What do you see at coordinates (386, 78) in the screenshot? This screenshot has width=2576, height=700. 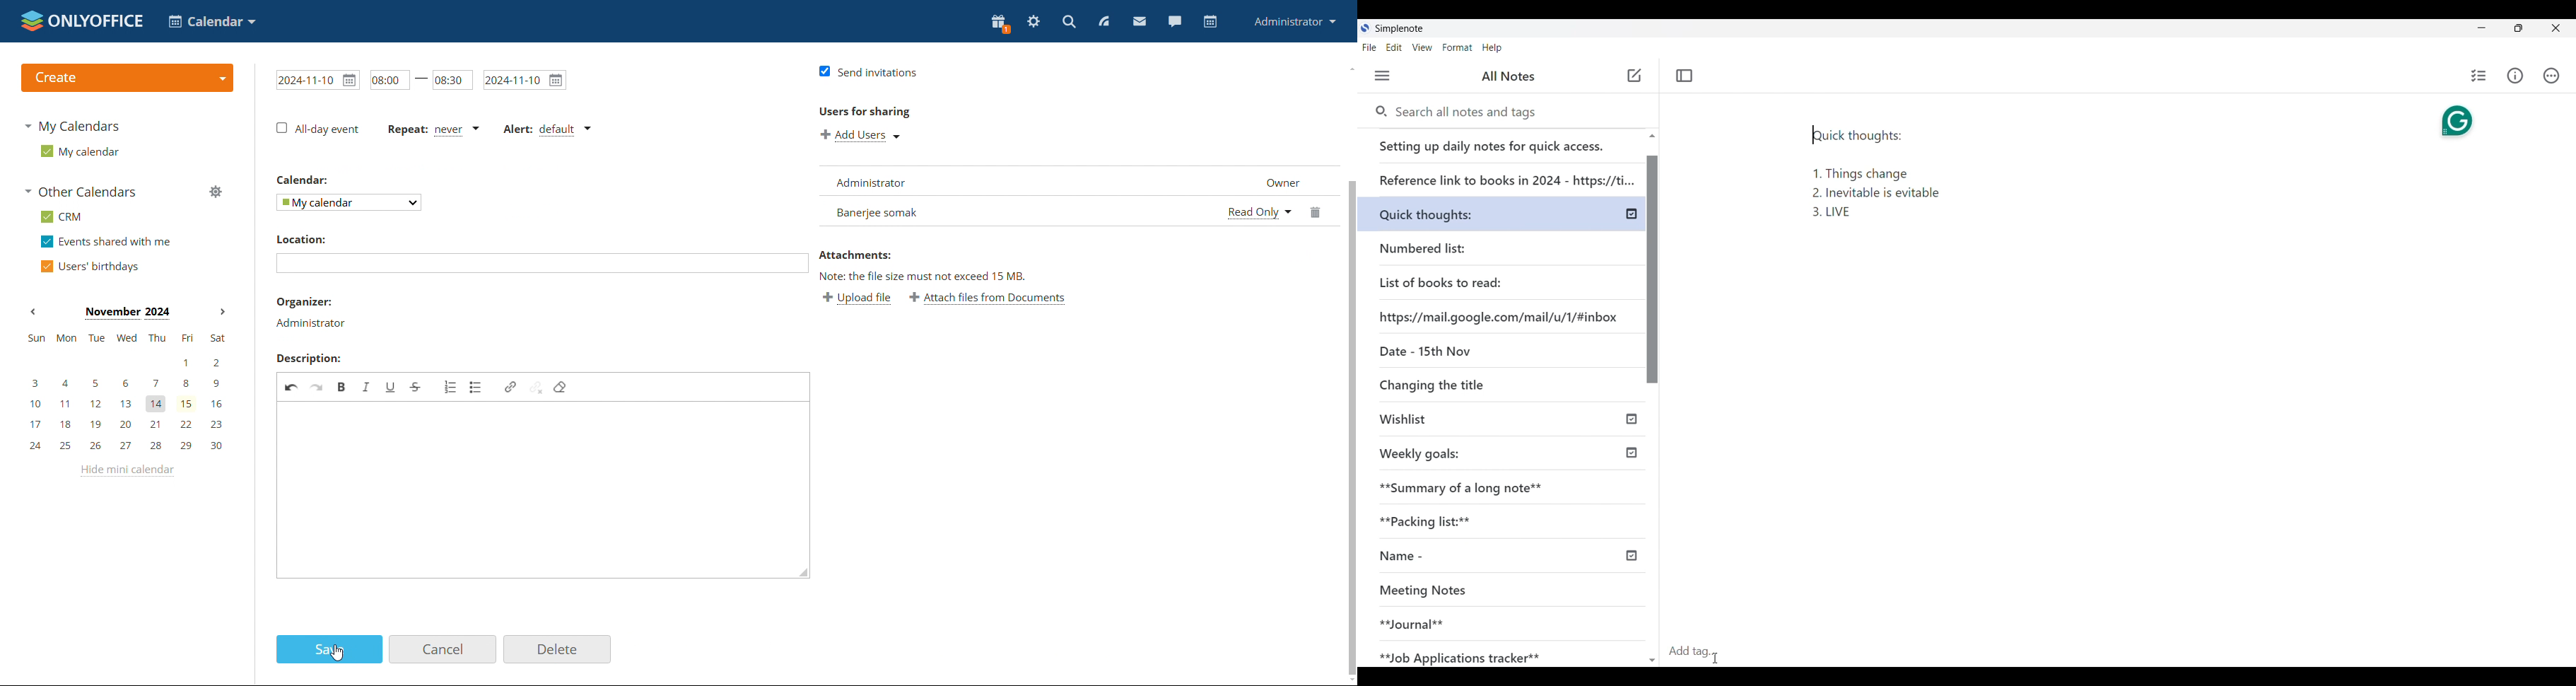 I see `start time` at bounding box center [386, 78].